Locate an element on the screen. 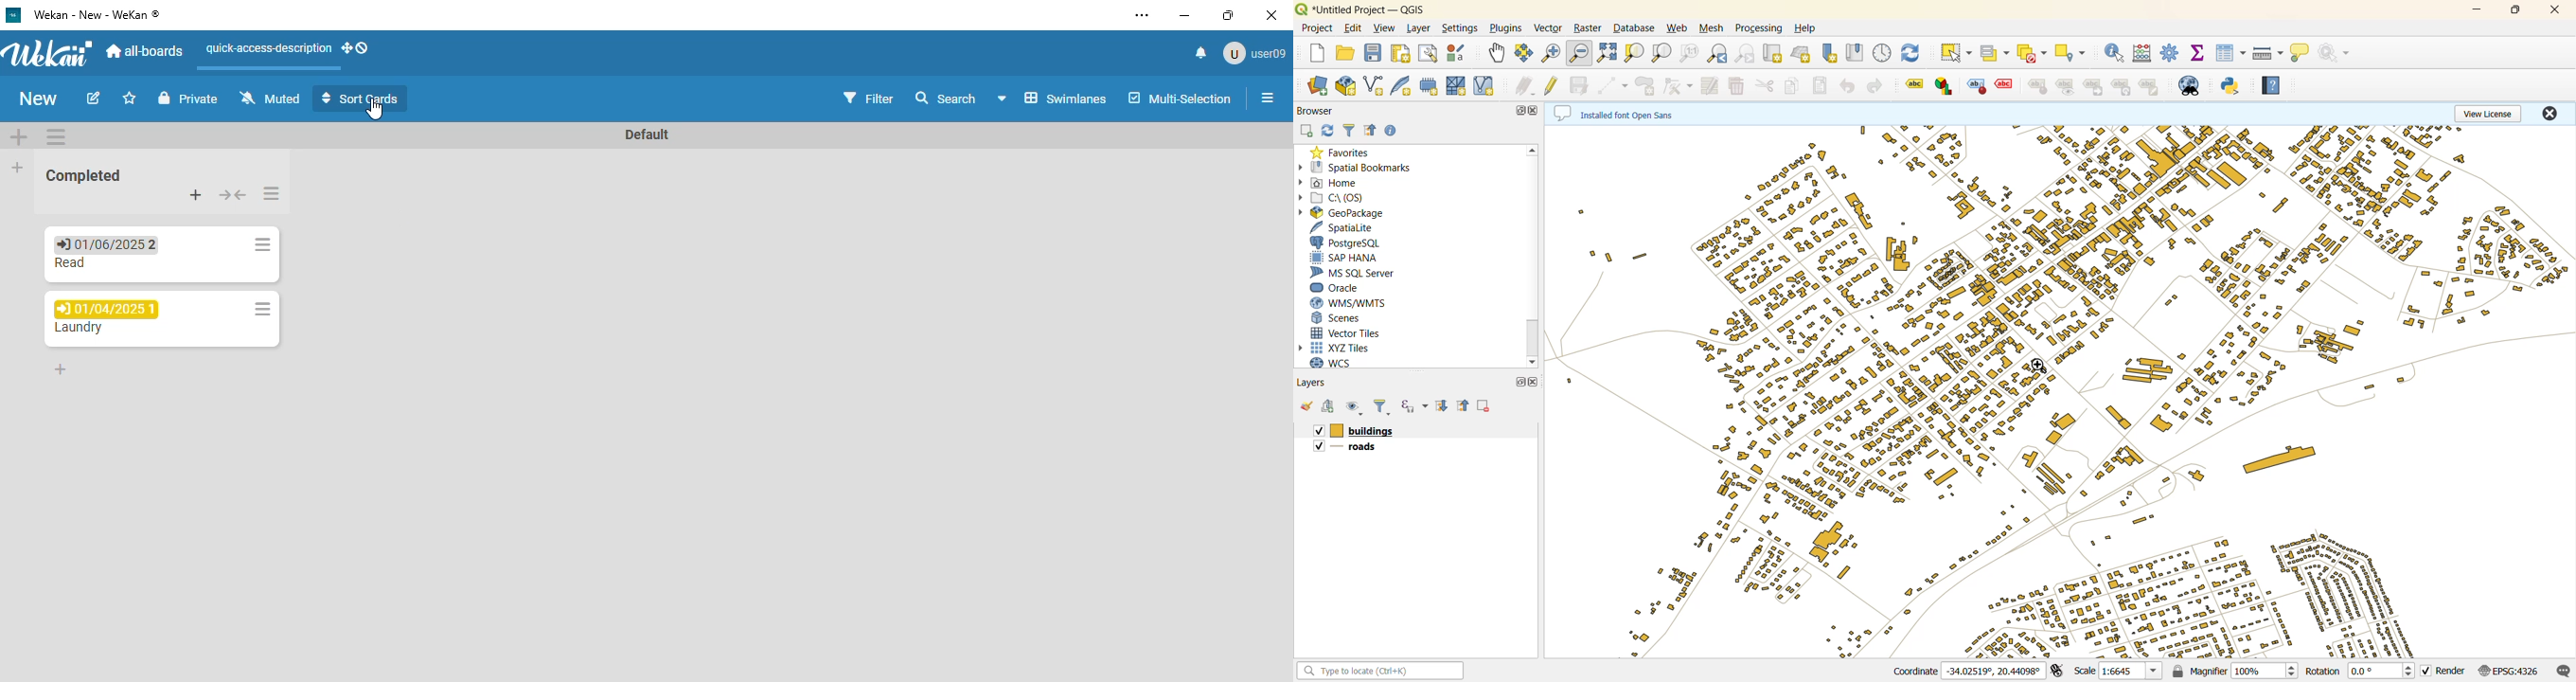 This screenshot has width=2576, height=700. postgresql is located at coordinates (1349, 244).